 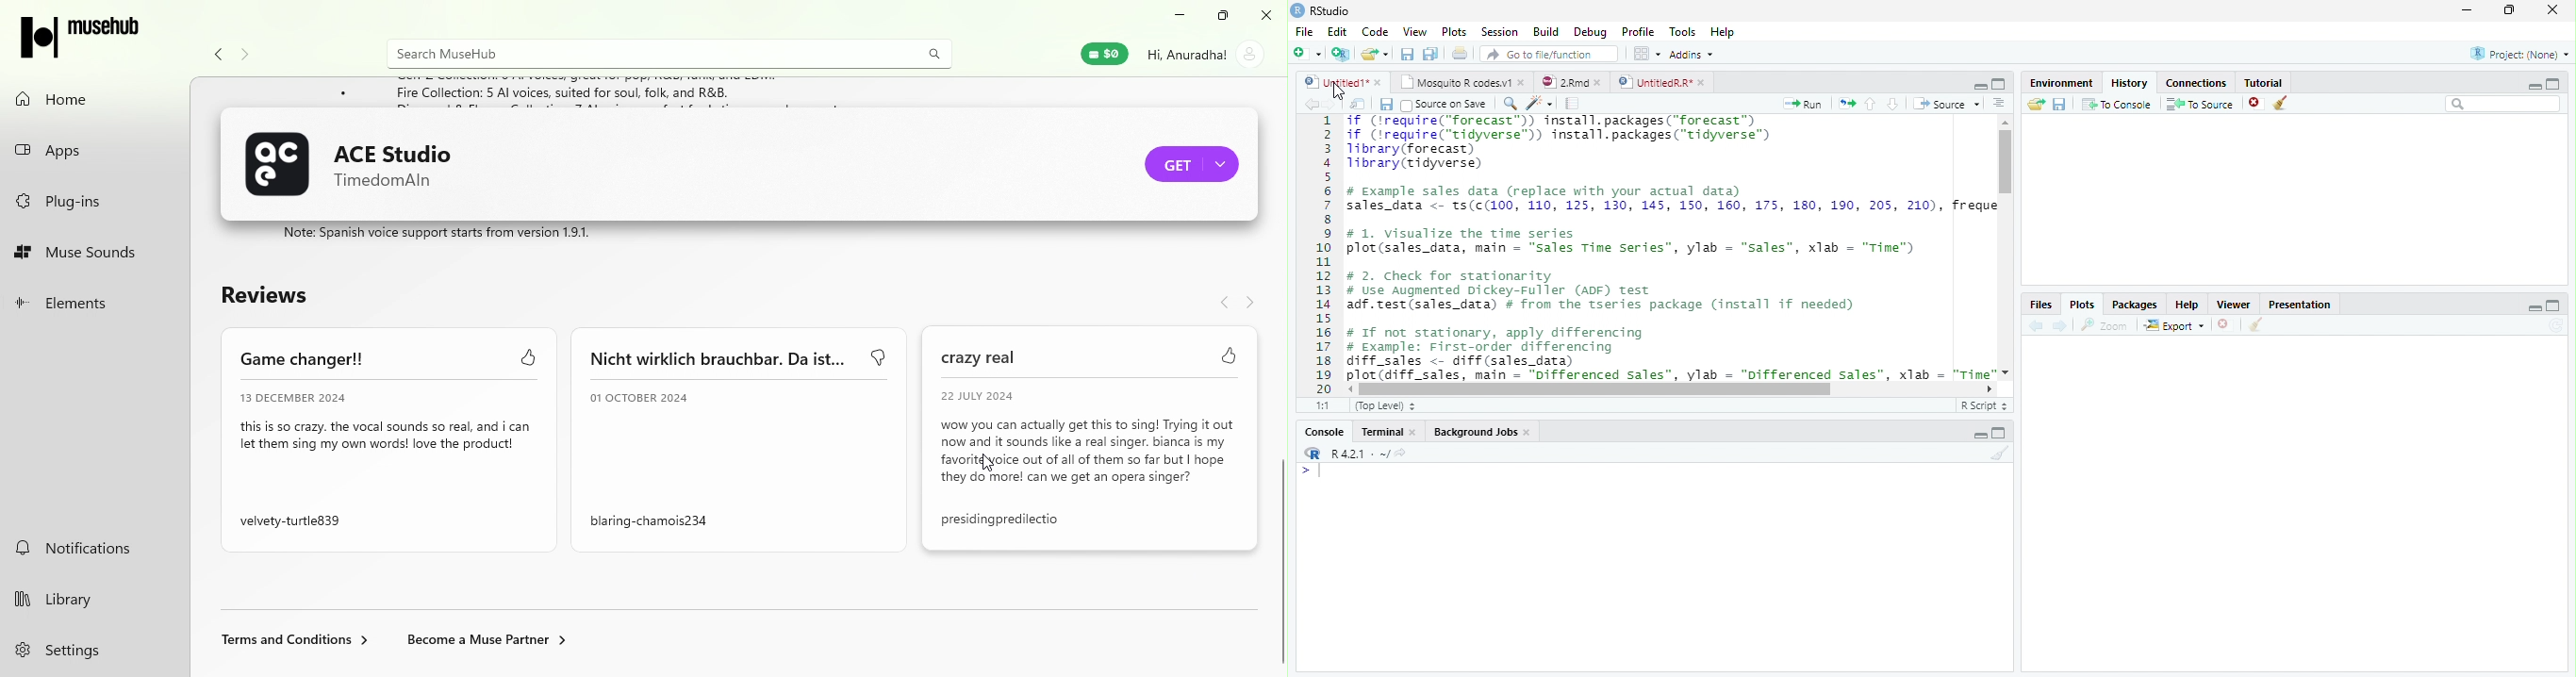 I want to click on Source, so click(x=1947, y=104).